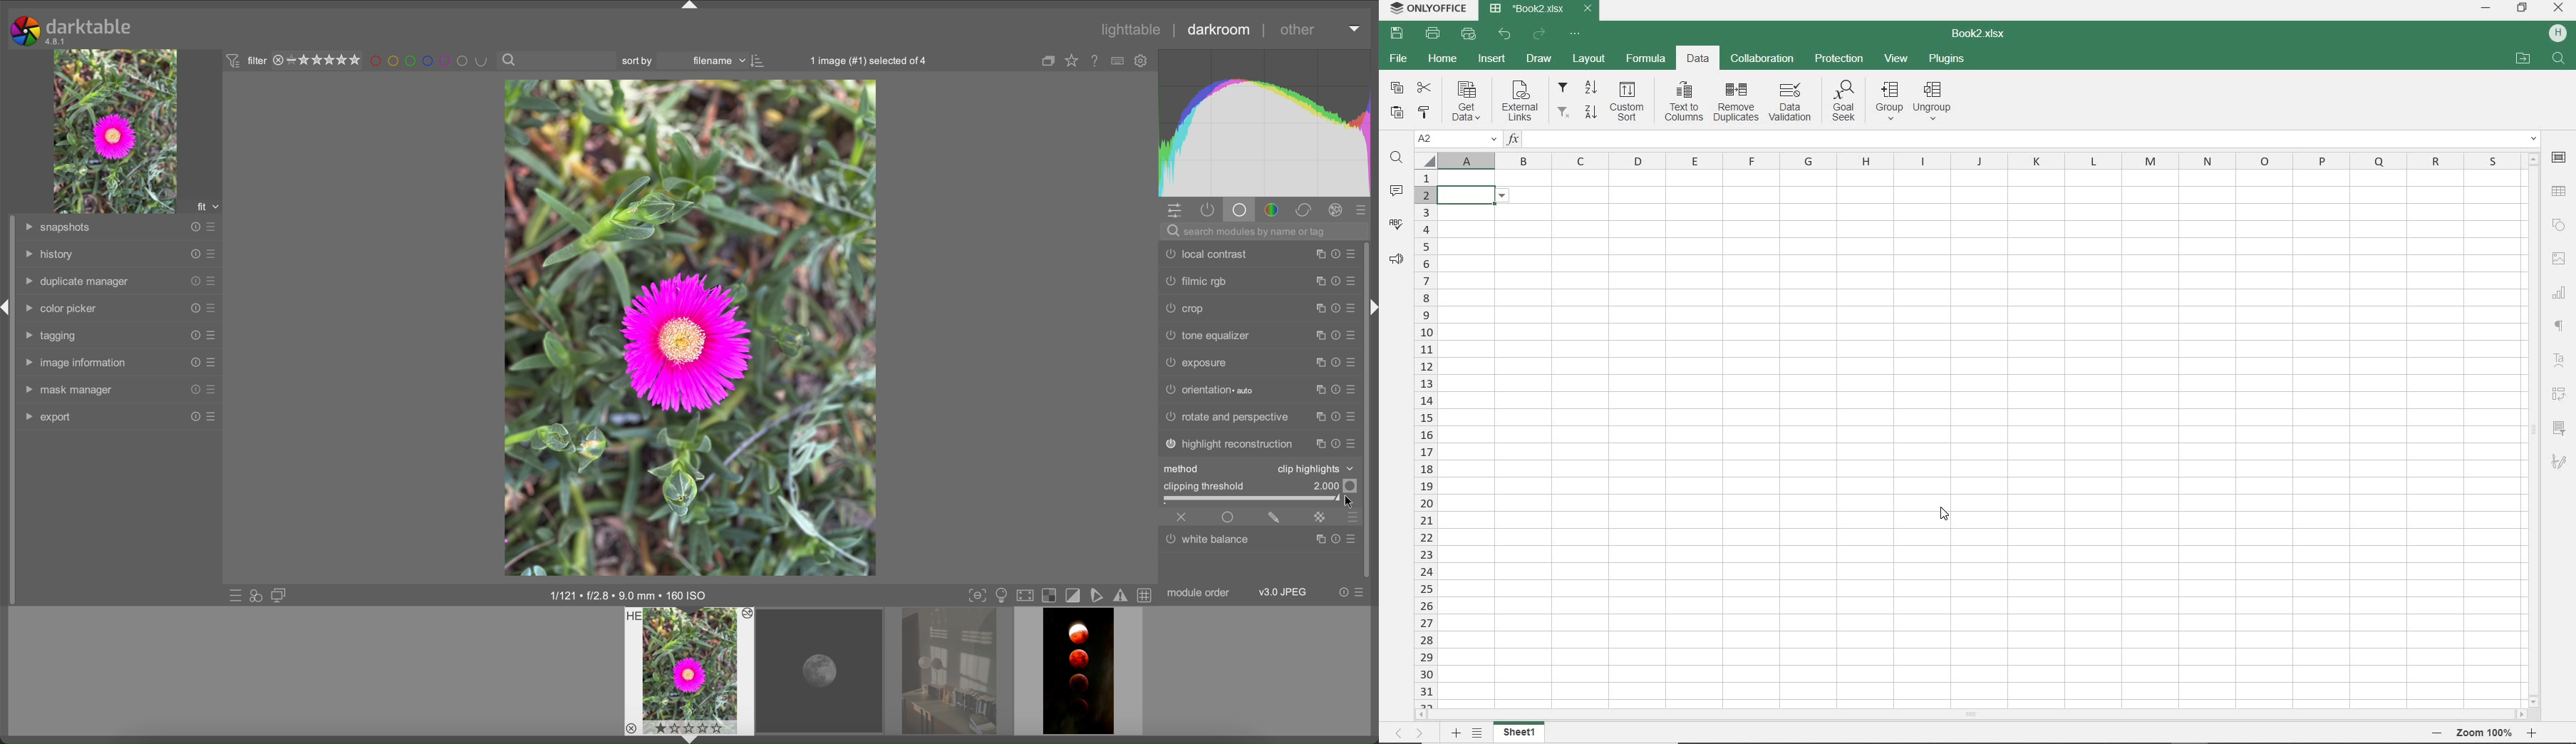  I want to click on module order, so click(1200, 593).